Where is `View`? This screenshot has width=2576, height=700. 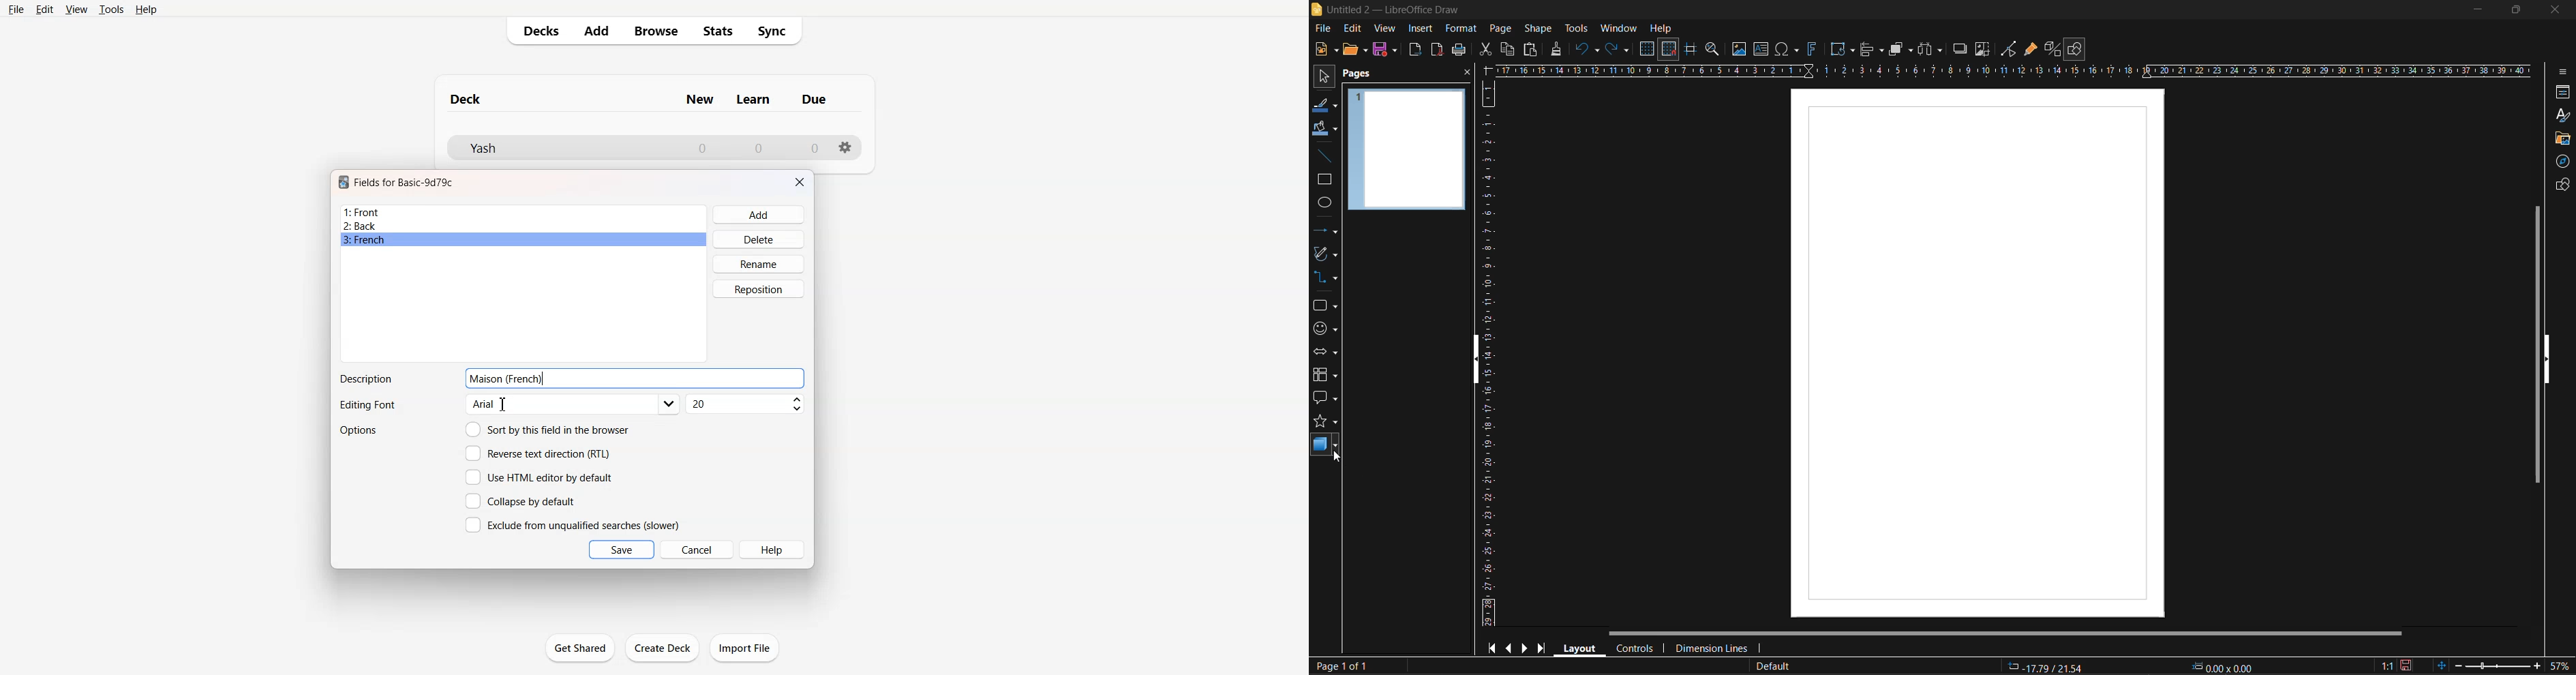
View is located at coordinates (77, 9).